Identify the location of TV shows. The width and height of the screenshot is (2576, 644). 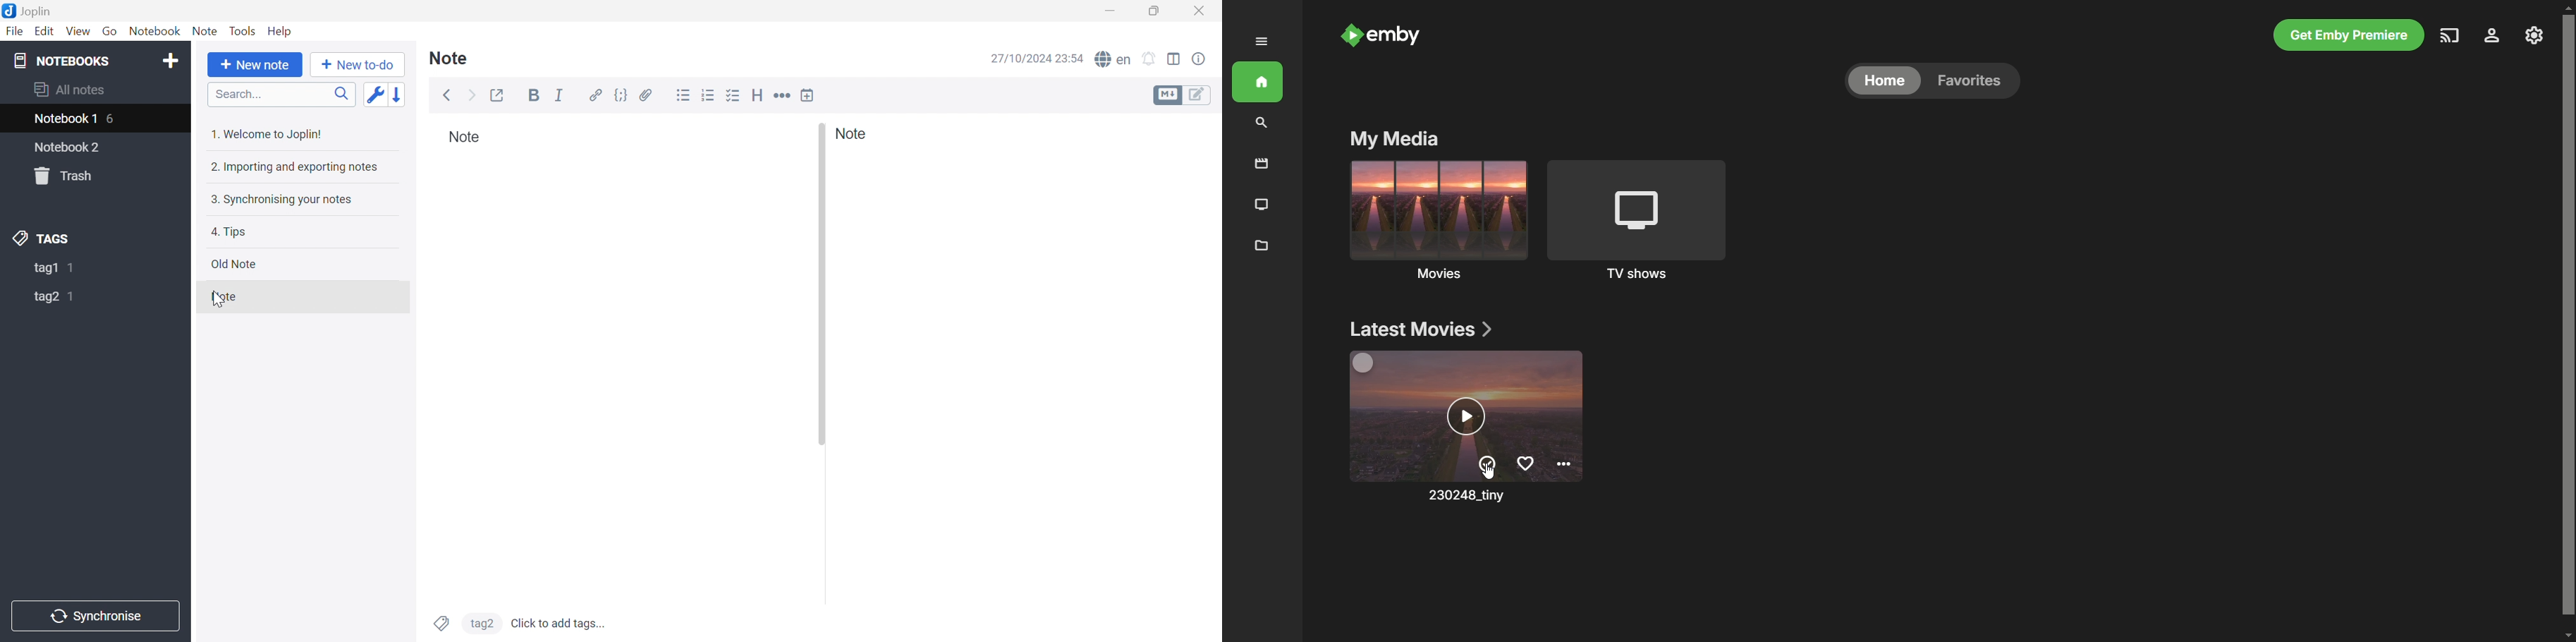
(1644, 219).